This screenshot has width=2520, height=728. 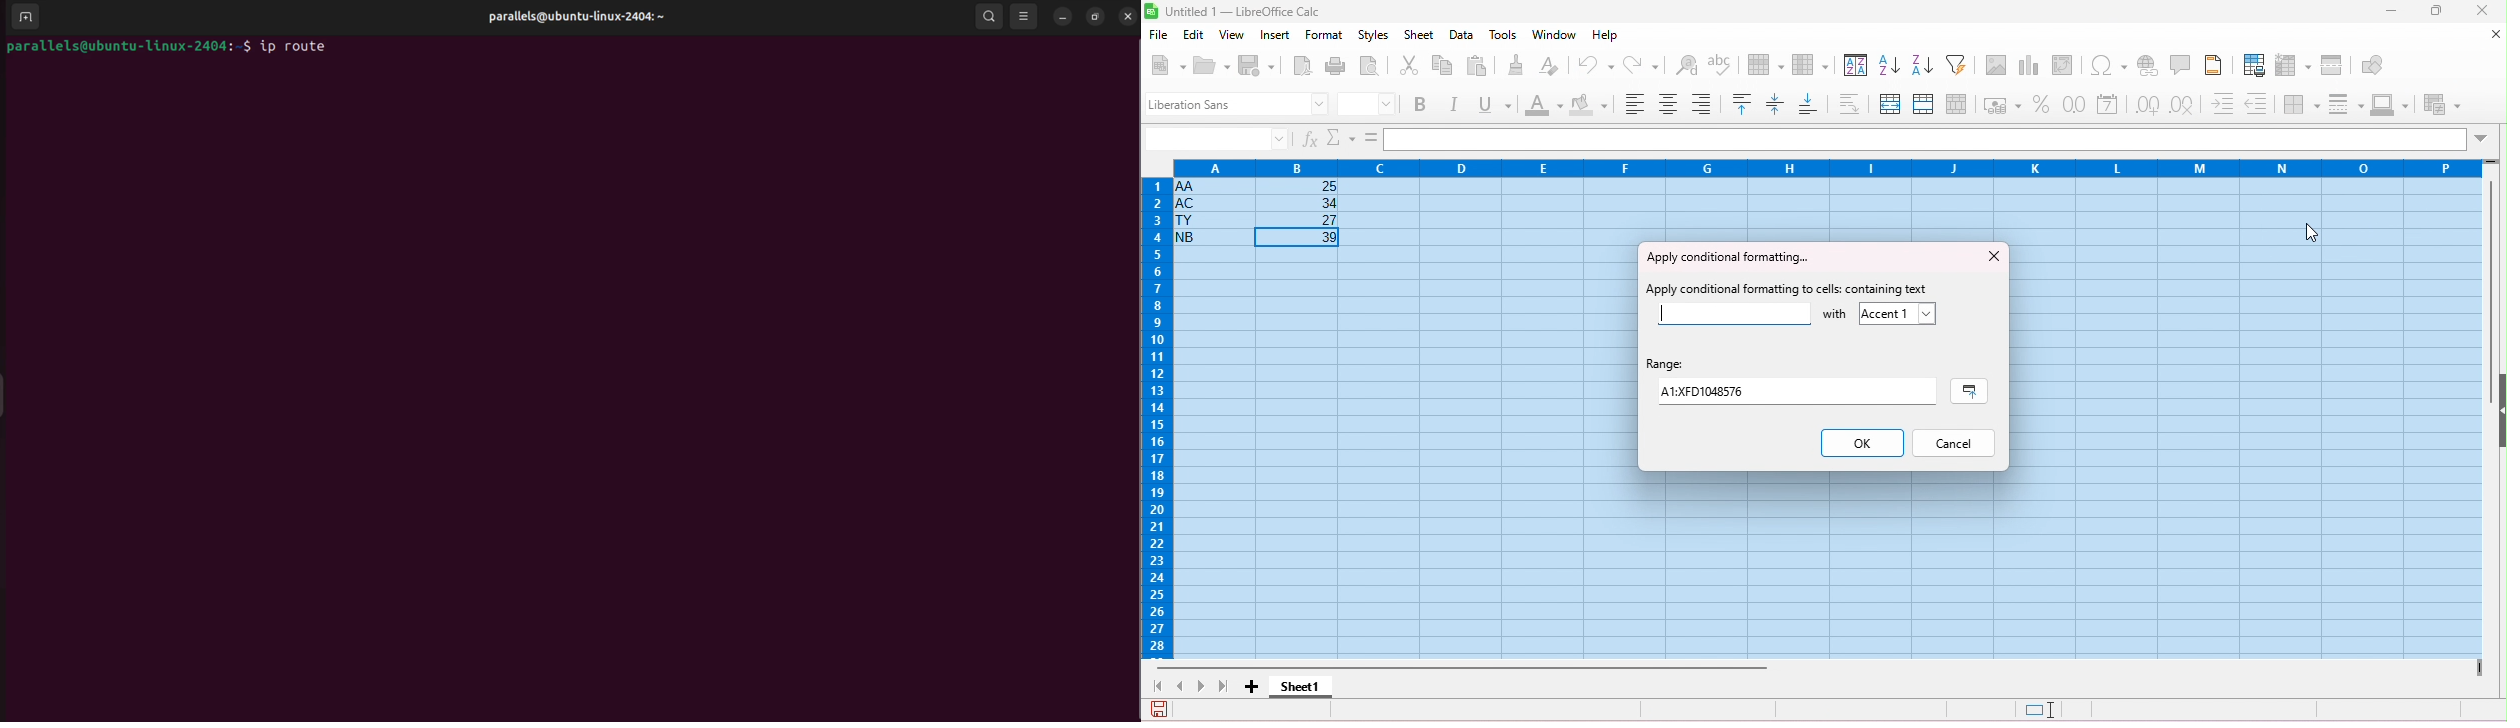 I want to click on align bottom, so click(x=1809, y=104).